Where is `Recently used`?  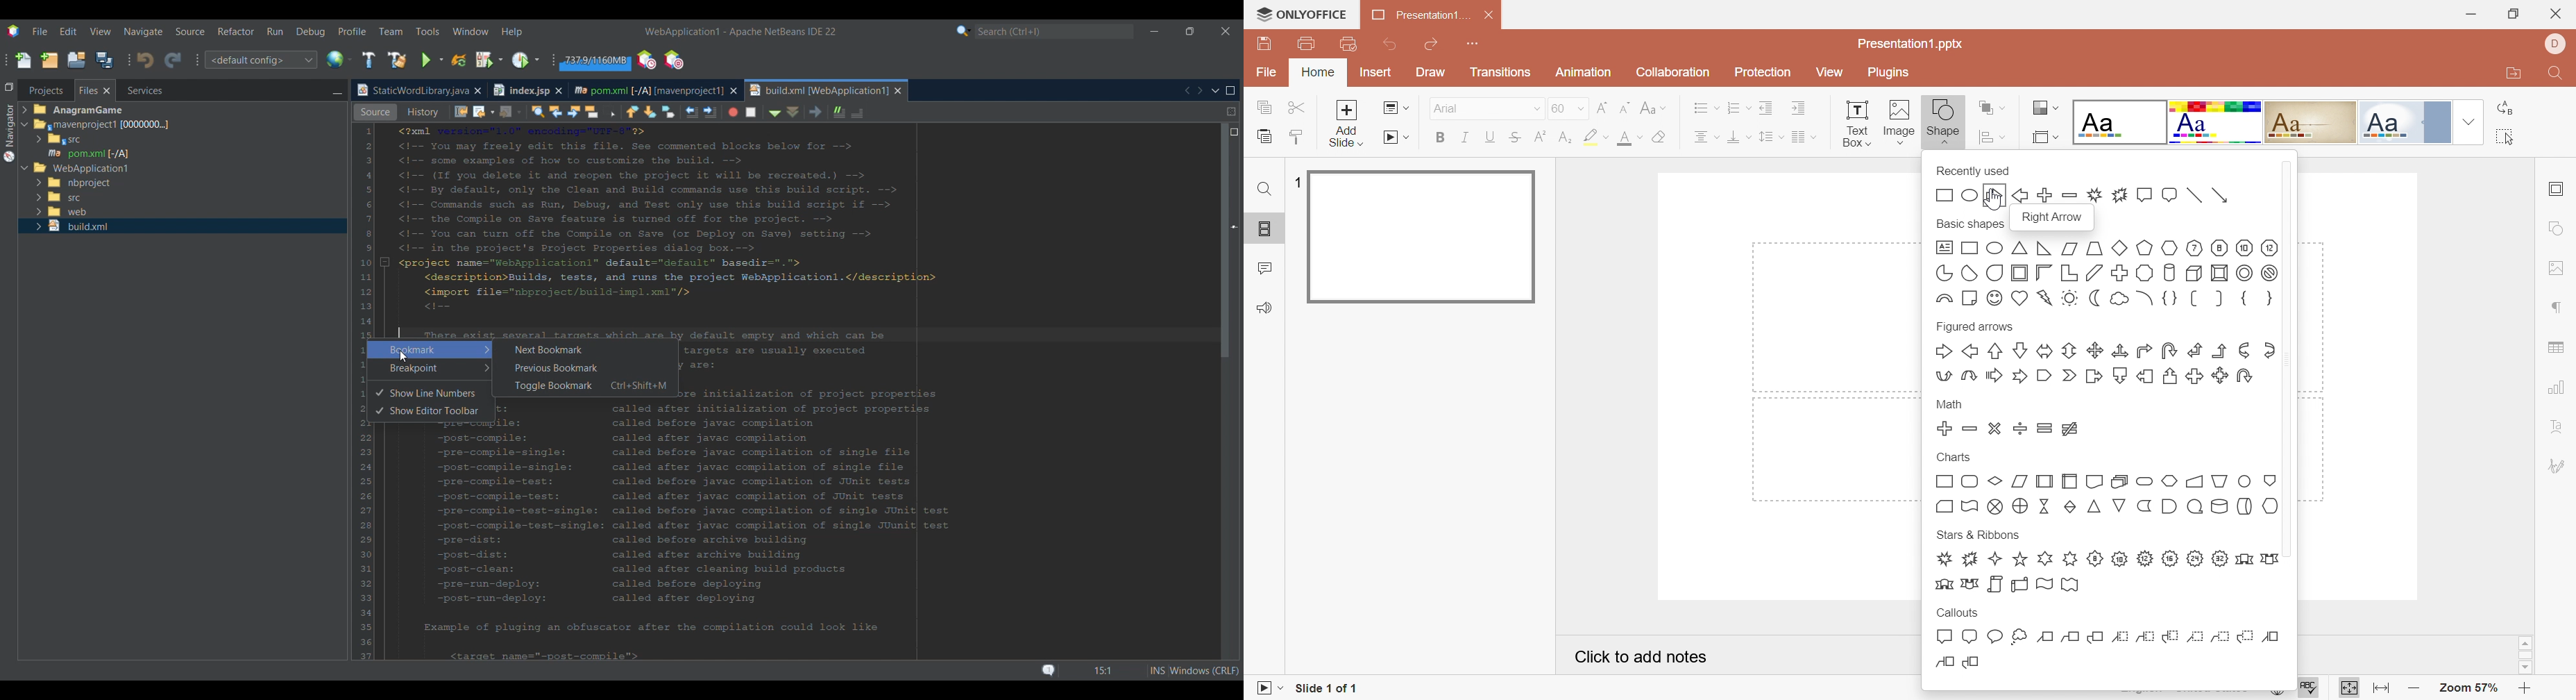
Recently used is located at coordinates (1972, 171).